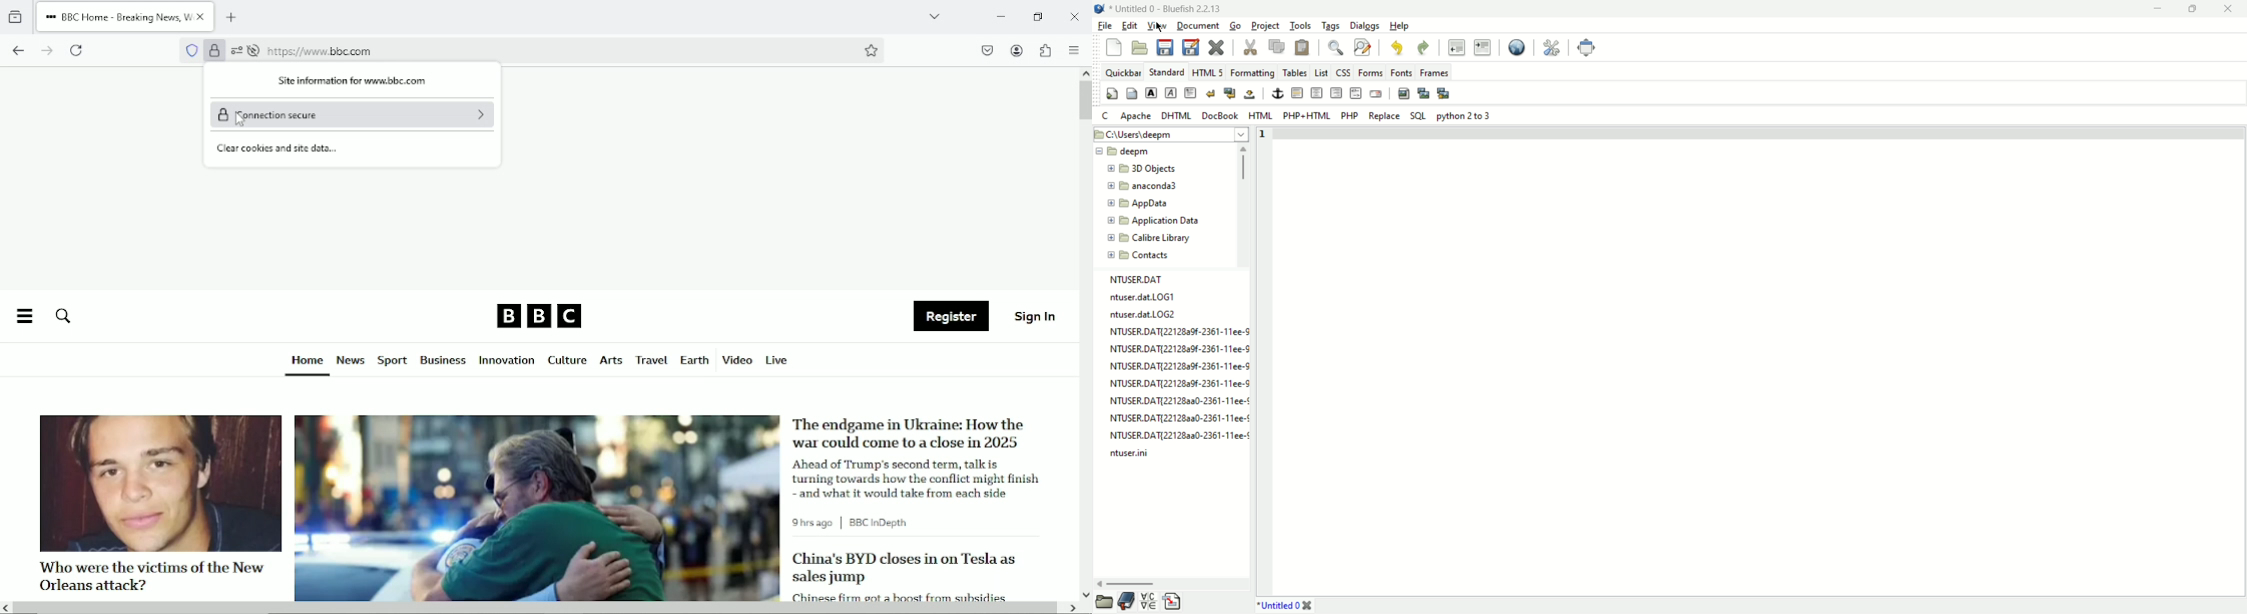 The width and height of the screenshot is (2268, 616). I want to click on fonts, so click(1400, 73).